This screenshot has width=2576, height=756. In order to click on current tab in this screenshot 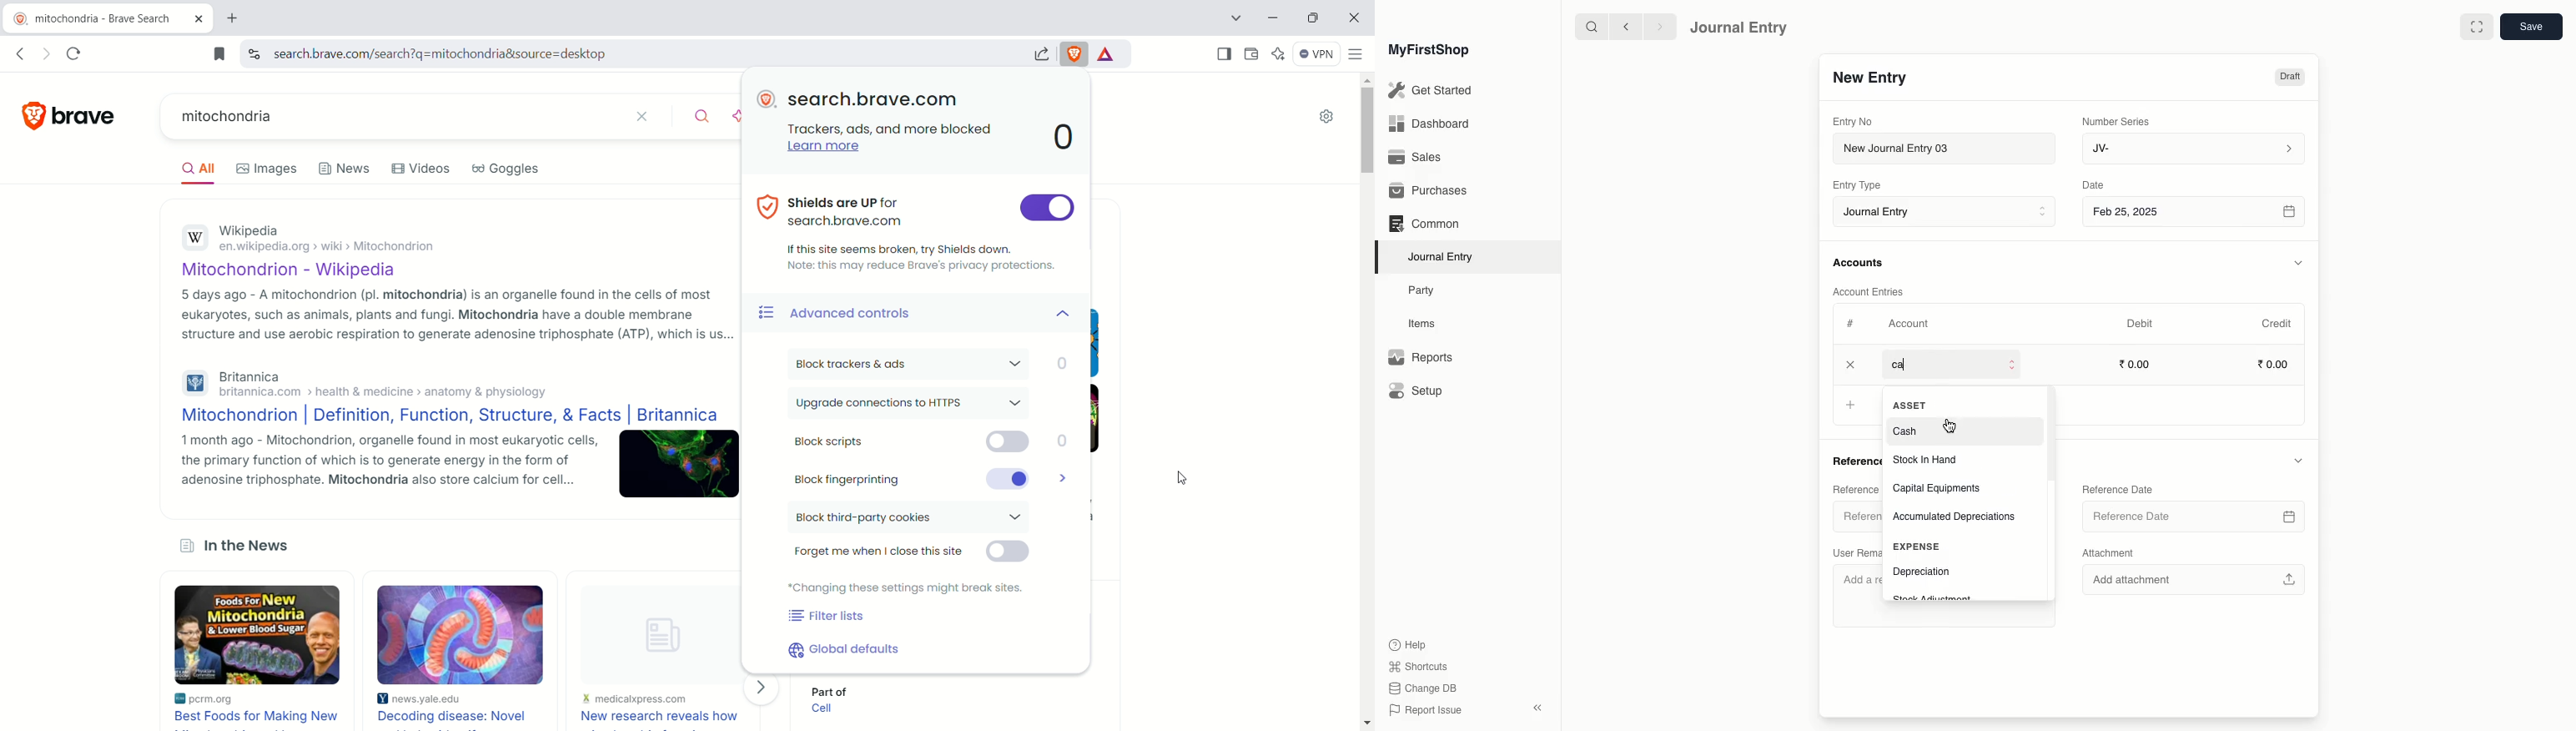, I will do `click(97, 19)`.